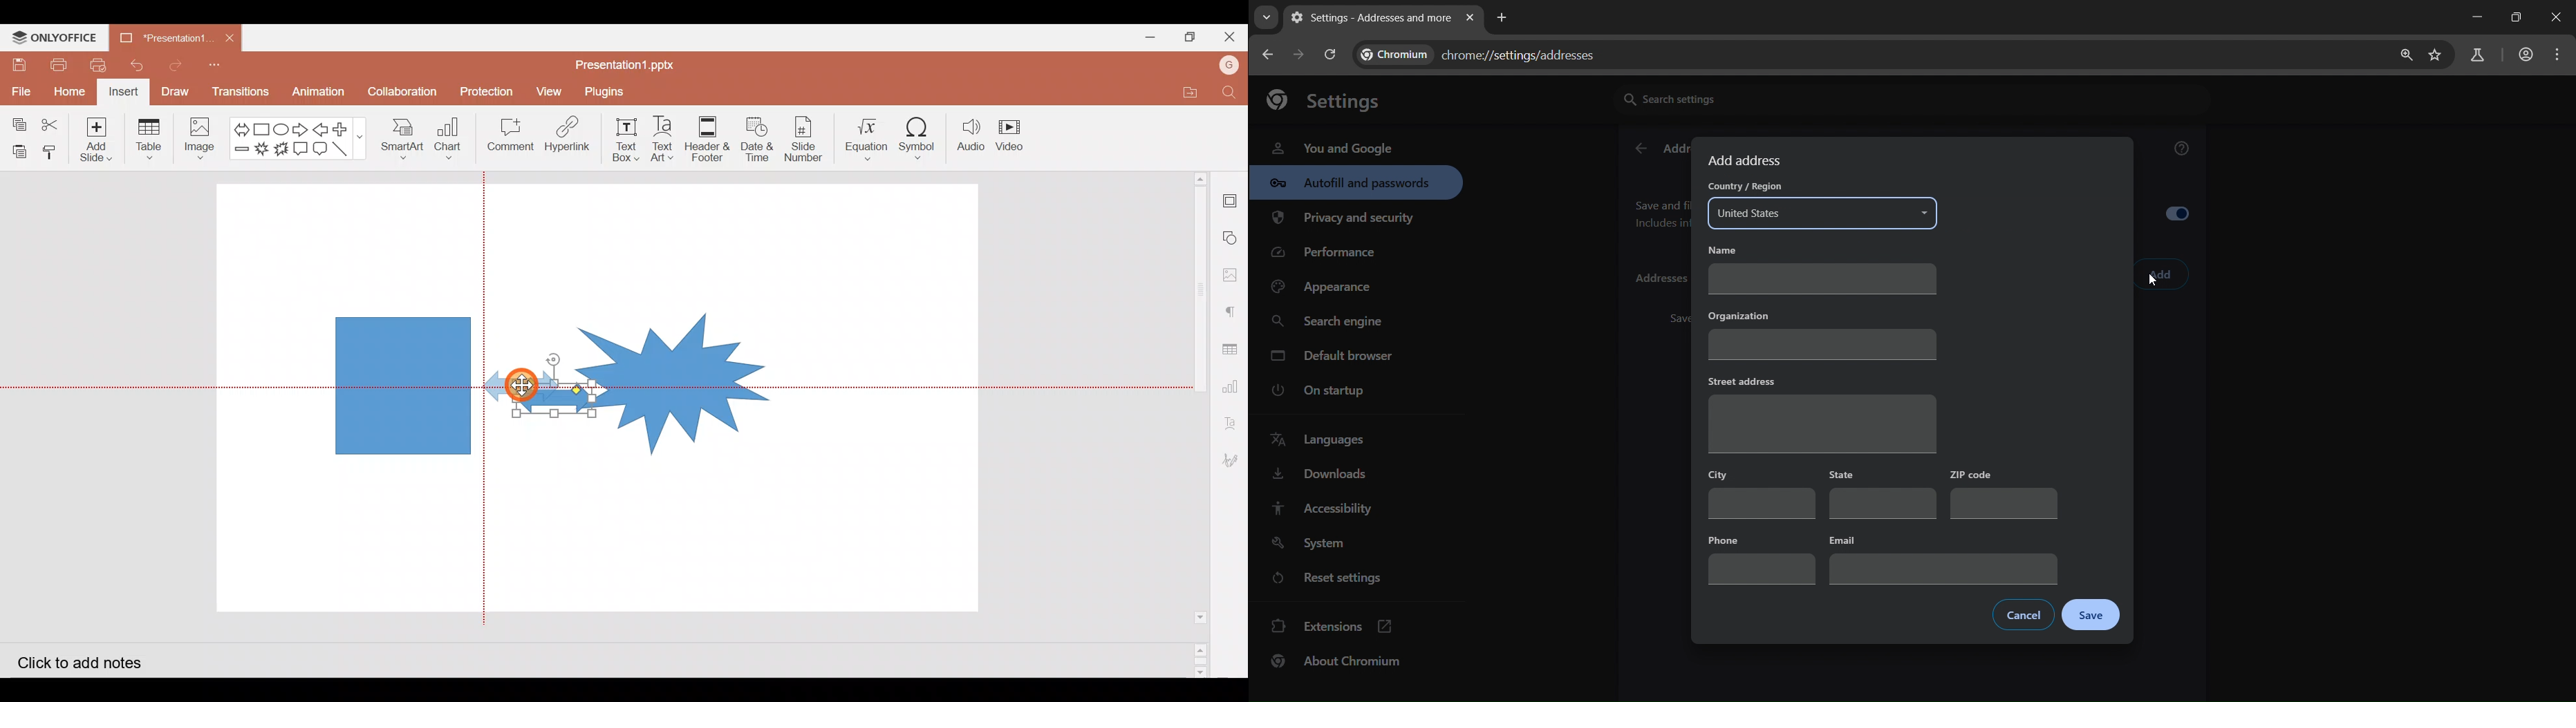 The height and width of the screenshot is (728, 2576). Describe the element at coordinates (58, 122) in the screenshot. I see `Cut` at that location.